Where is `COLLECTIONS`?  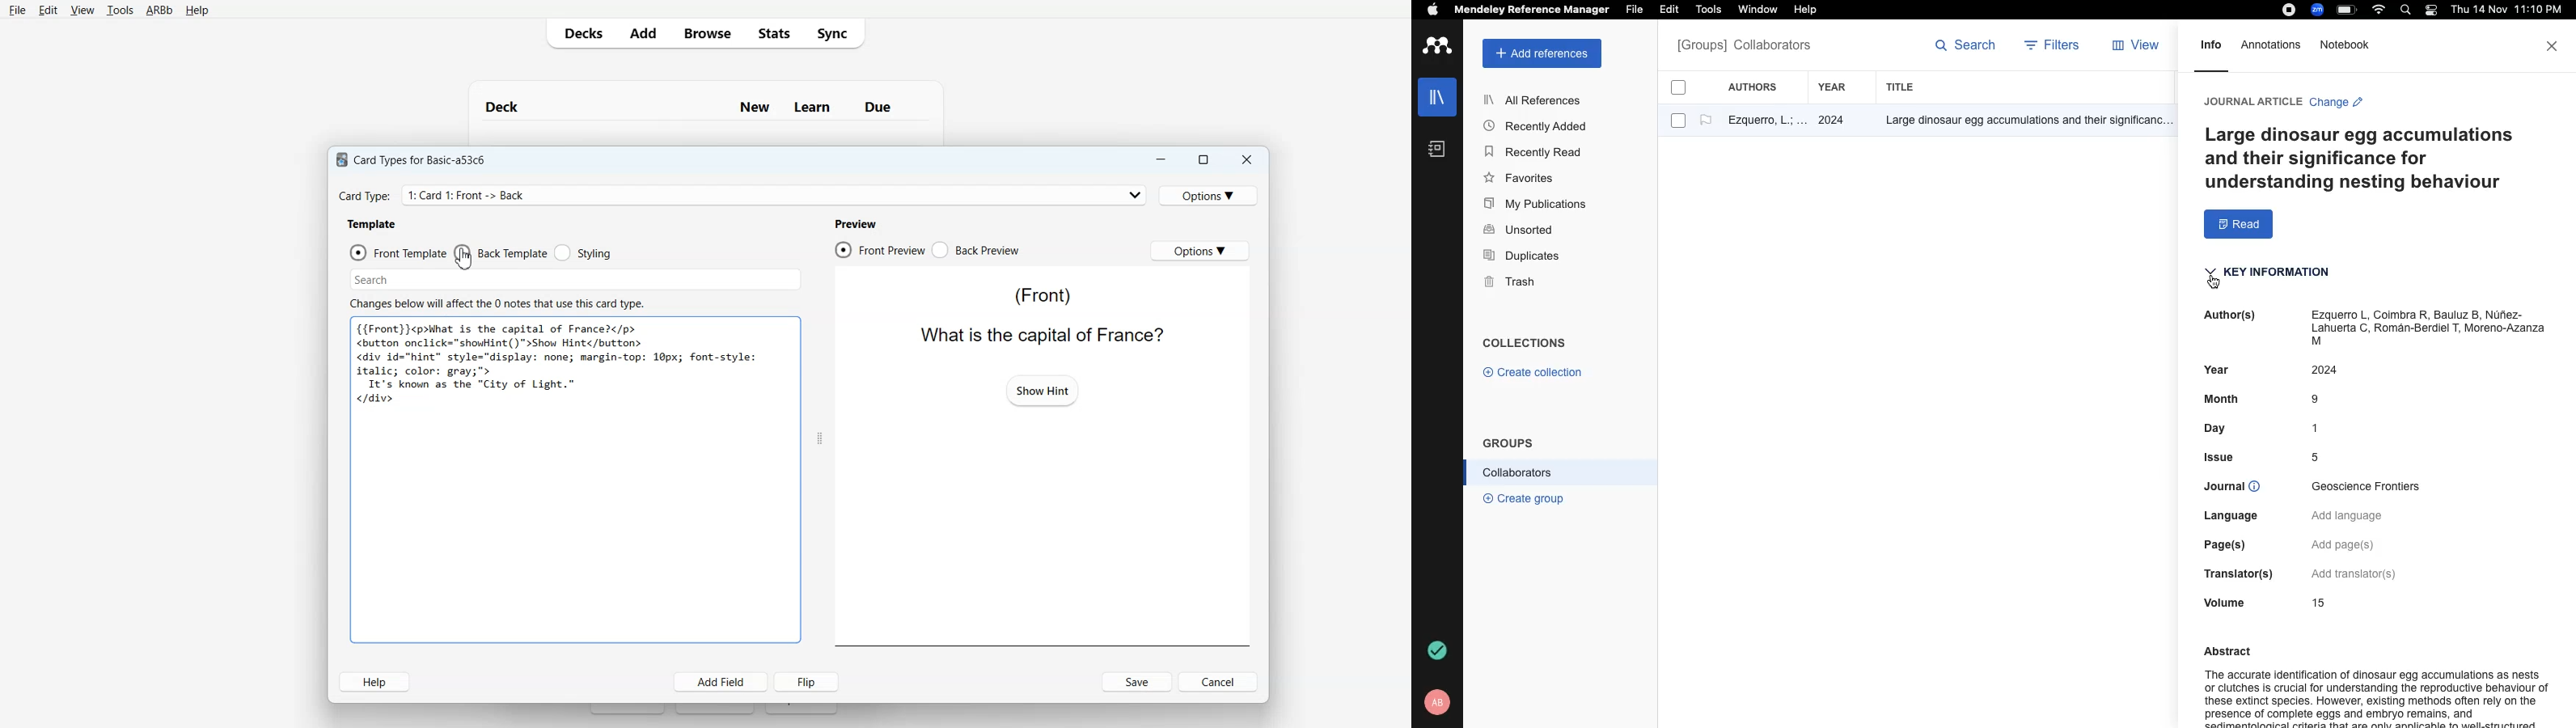 COLLECTIONS is located at coordinates (1525, 345).